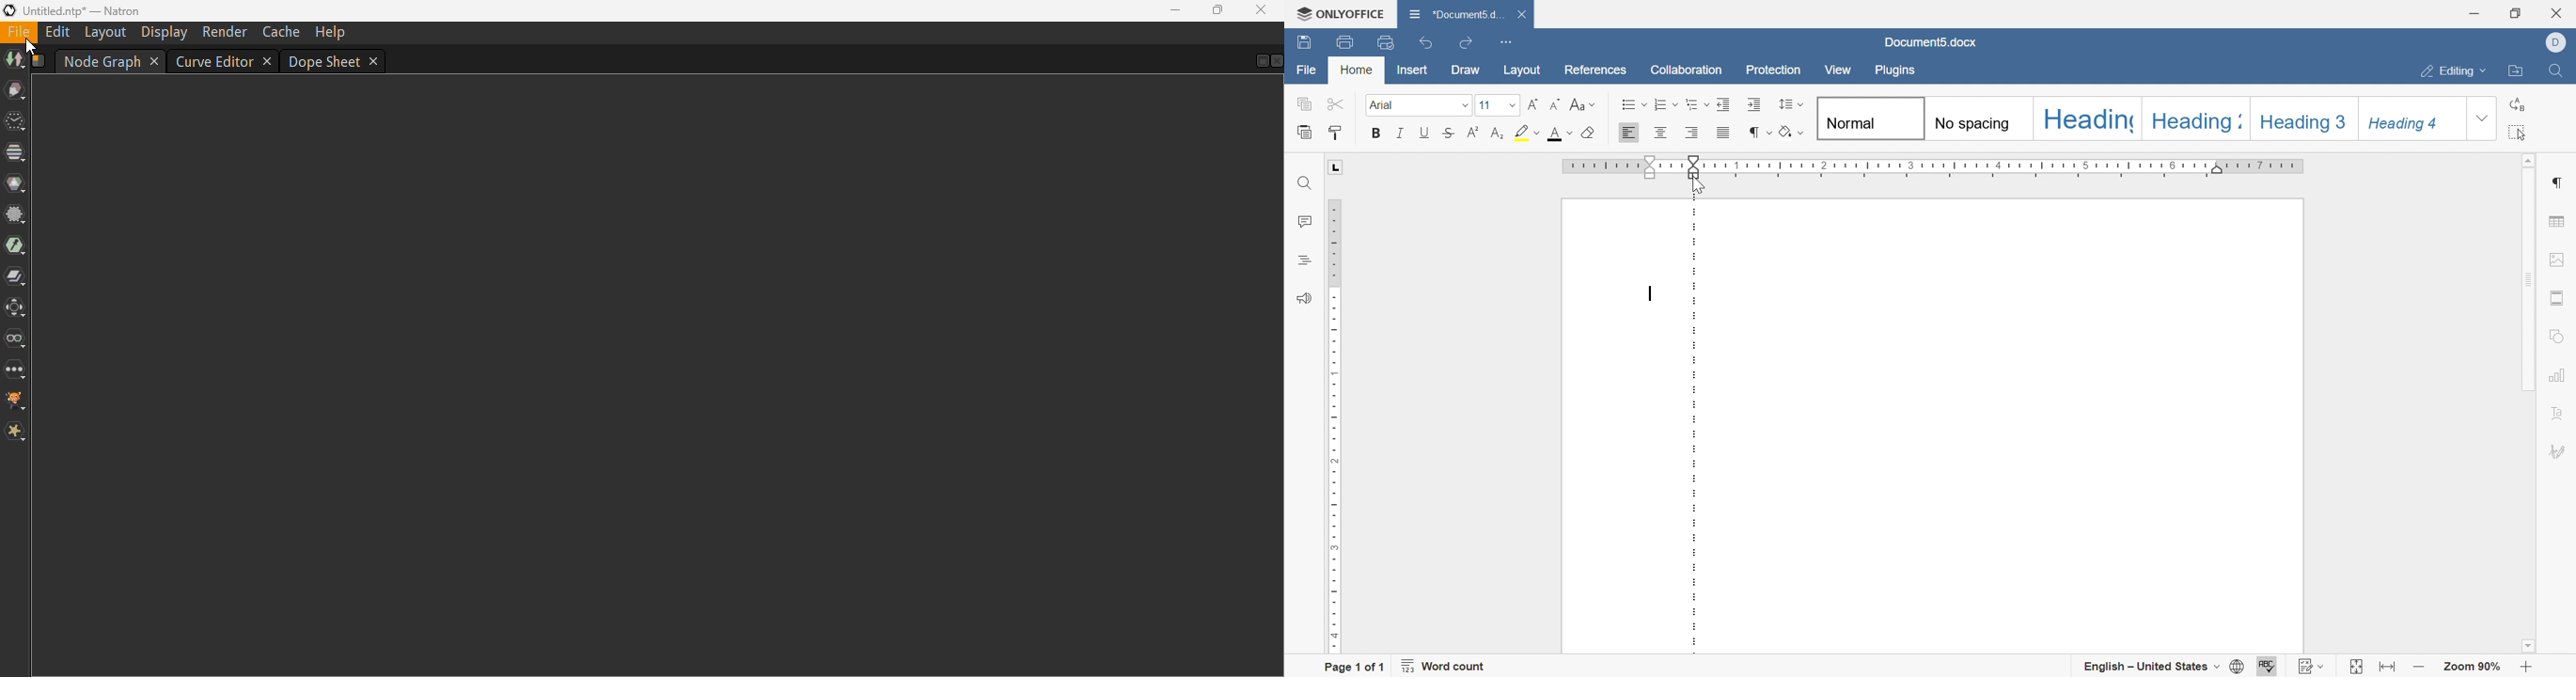 The height and width of the screenshot is (700, 2576). What do you see at coordinates (1520, 11) in the screenshot?
I see `close` at bounding box center [1520, 11].